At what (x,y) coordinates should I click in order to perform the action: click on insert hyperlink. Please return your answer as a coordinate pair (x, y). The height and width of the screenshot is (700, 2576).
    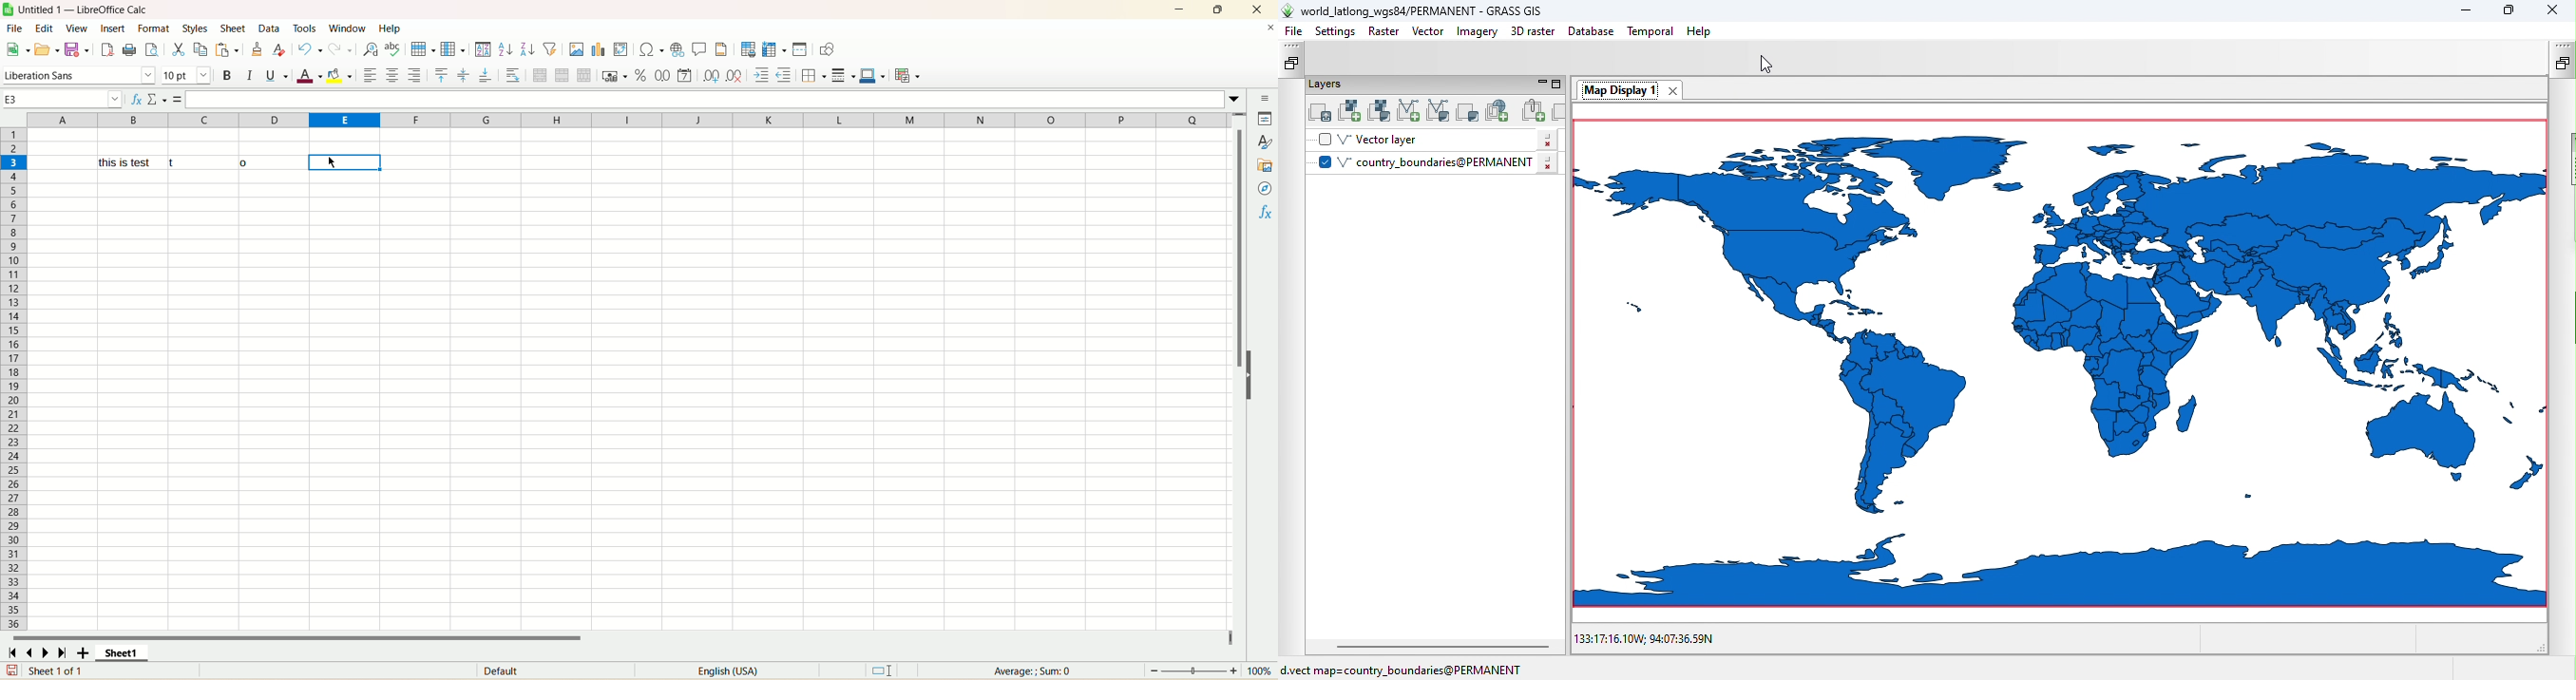
    Looking at the image, I should click on (677, 49).